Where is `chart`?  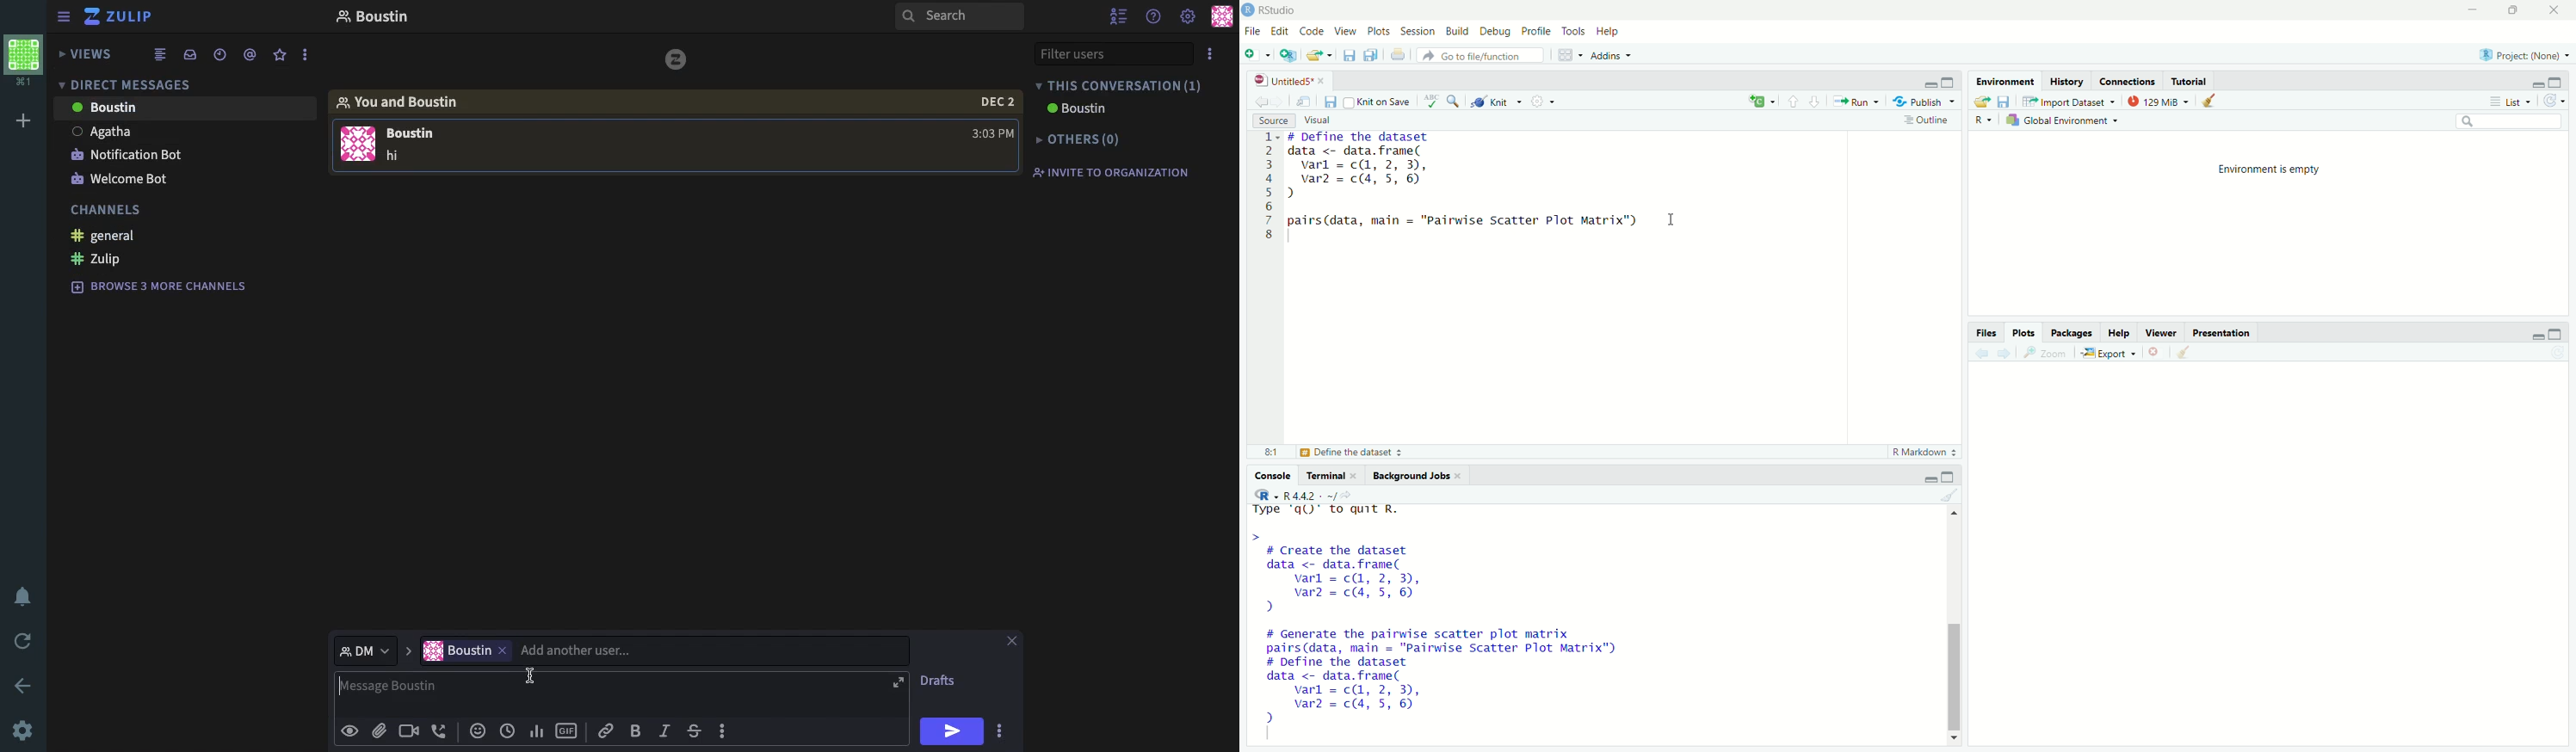
chart is located at coordinates (536, 730).